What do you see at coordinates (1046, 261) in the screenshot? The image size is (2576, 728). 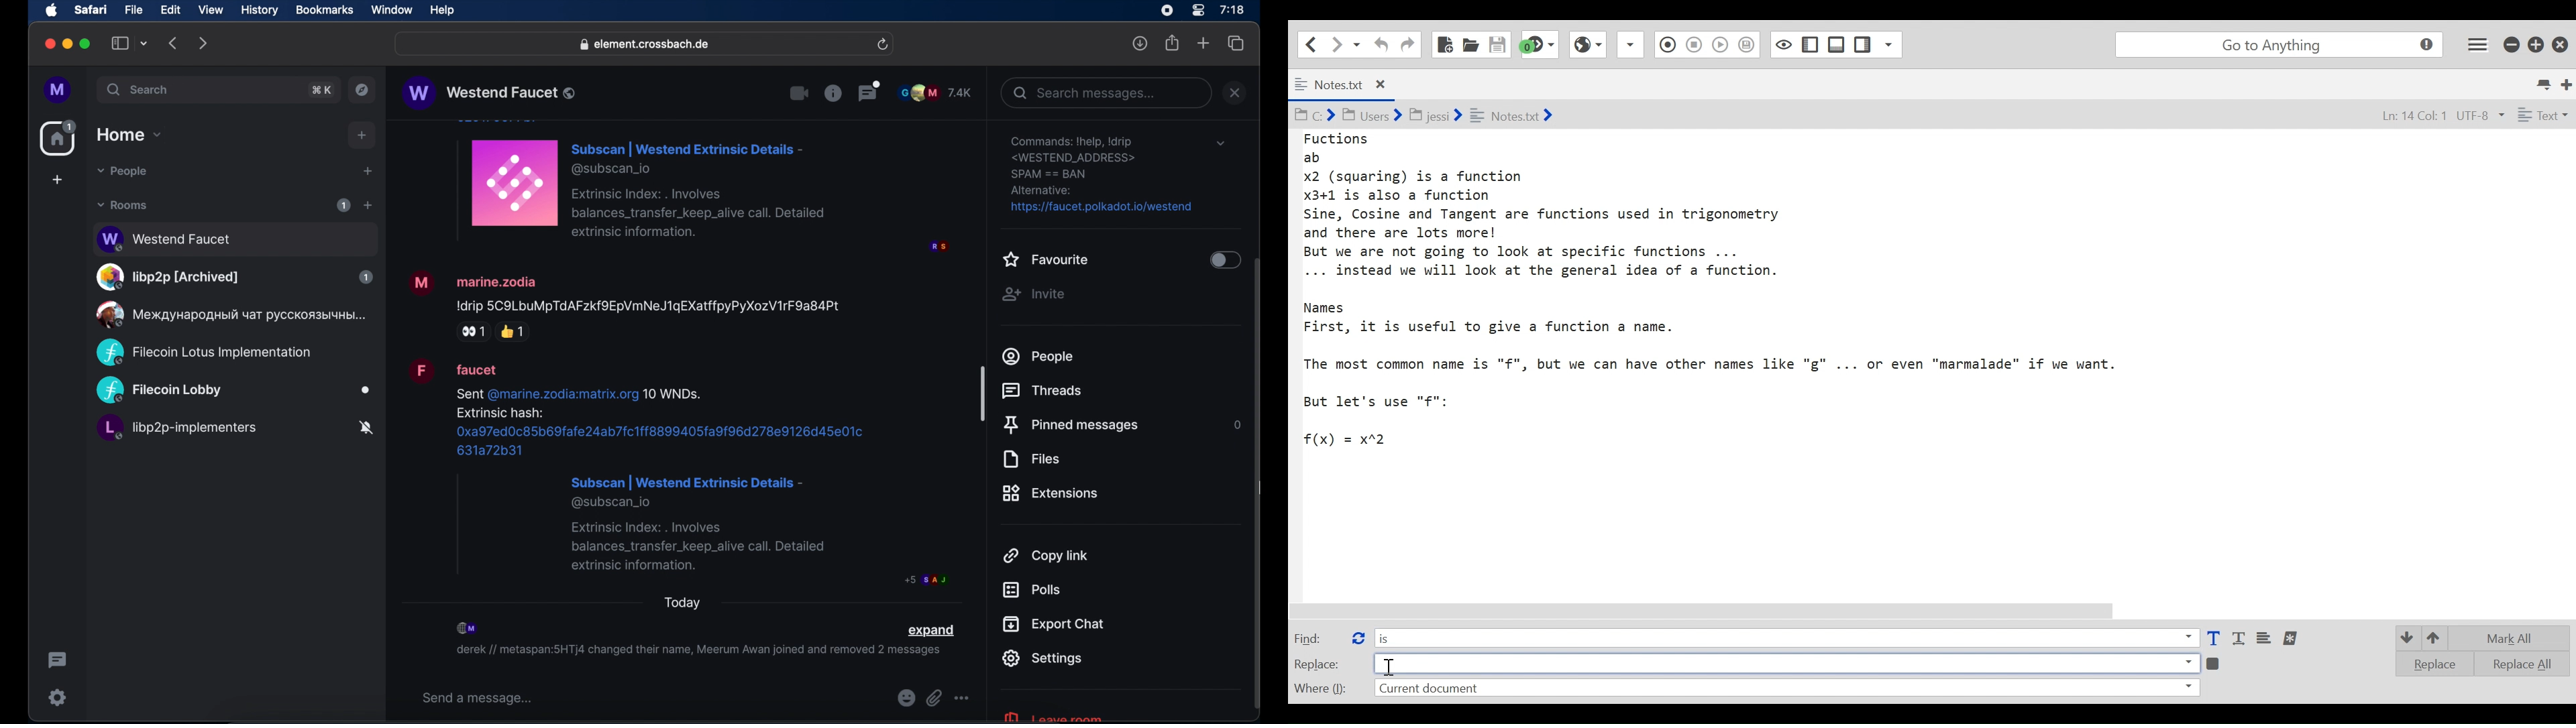 I see `favorite` at bounding box center [1046, 261].